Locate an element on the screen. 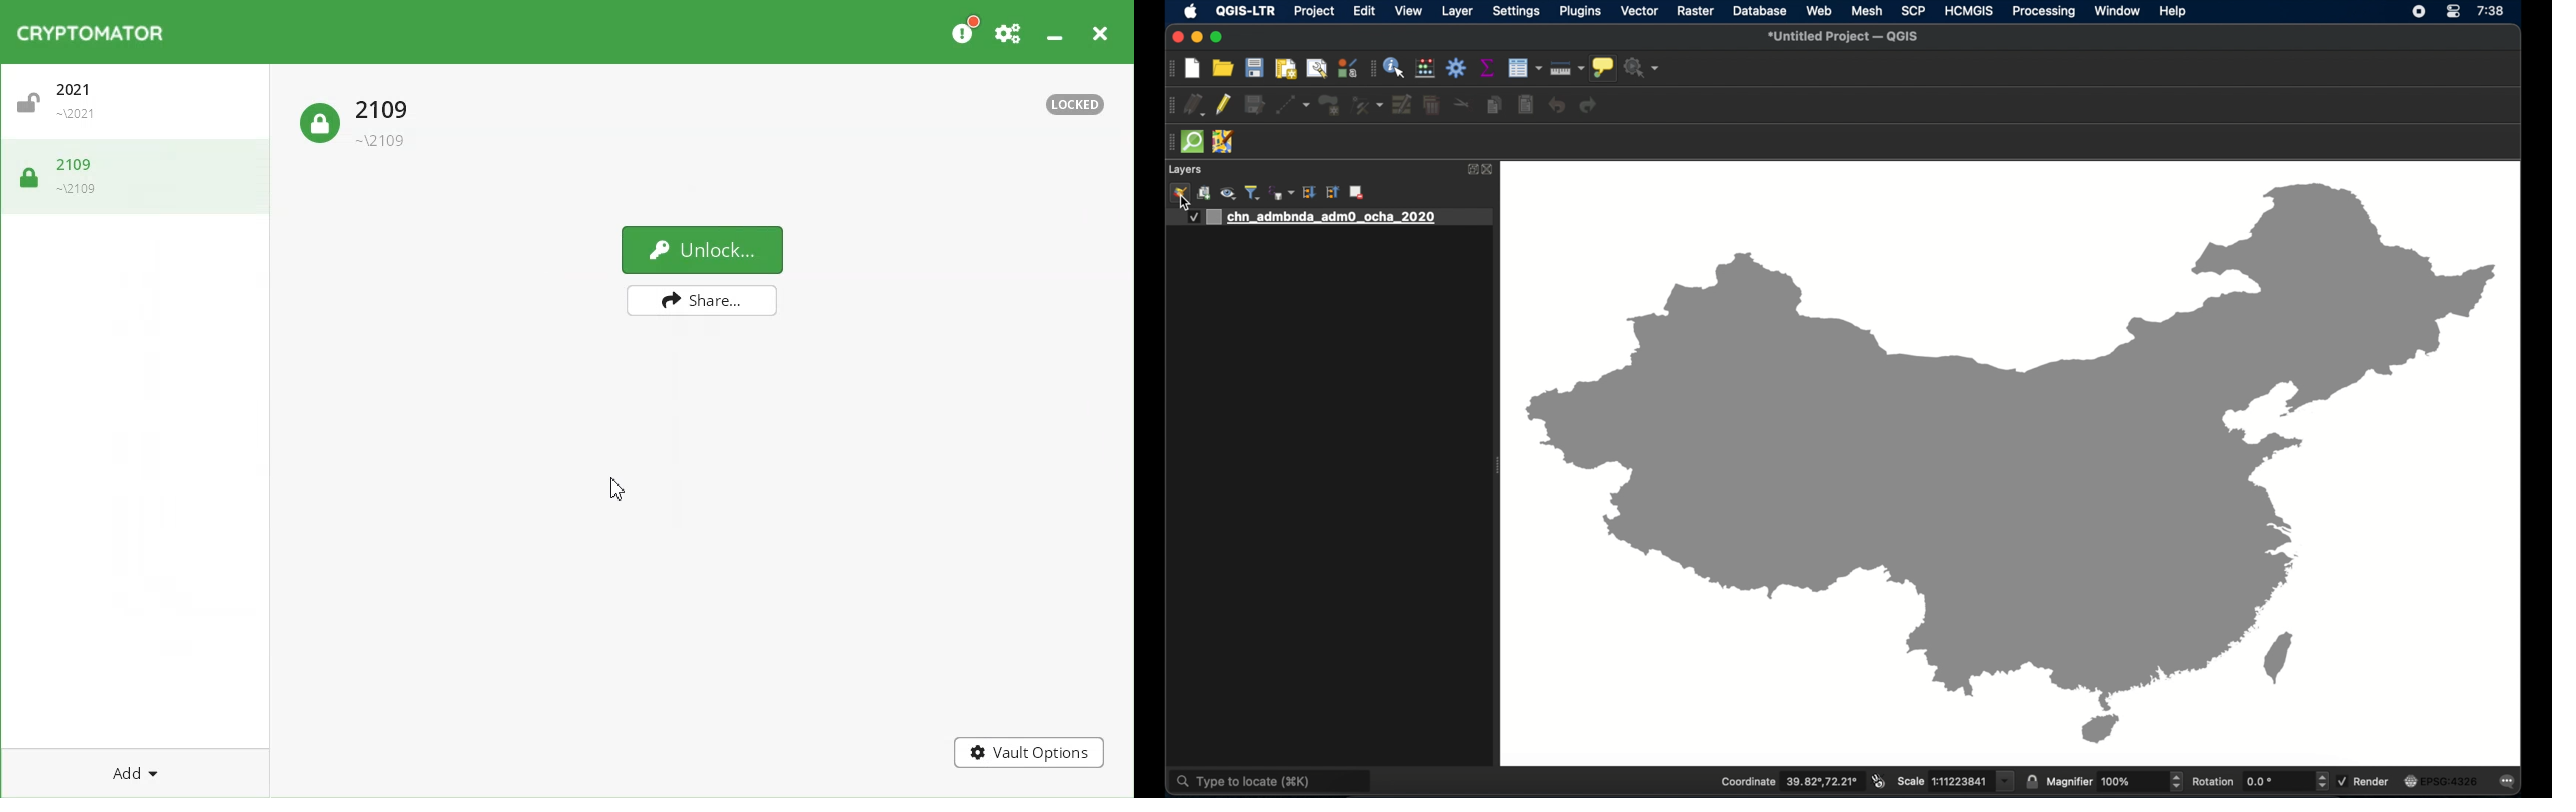 The width and height of the screenshot is (2576, 812). undo is located at coordinates (1557, 105).